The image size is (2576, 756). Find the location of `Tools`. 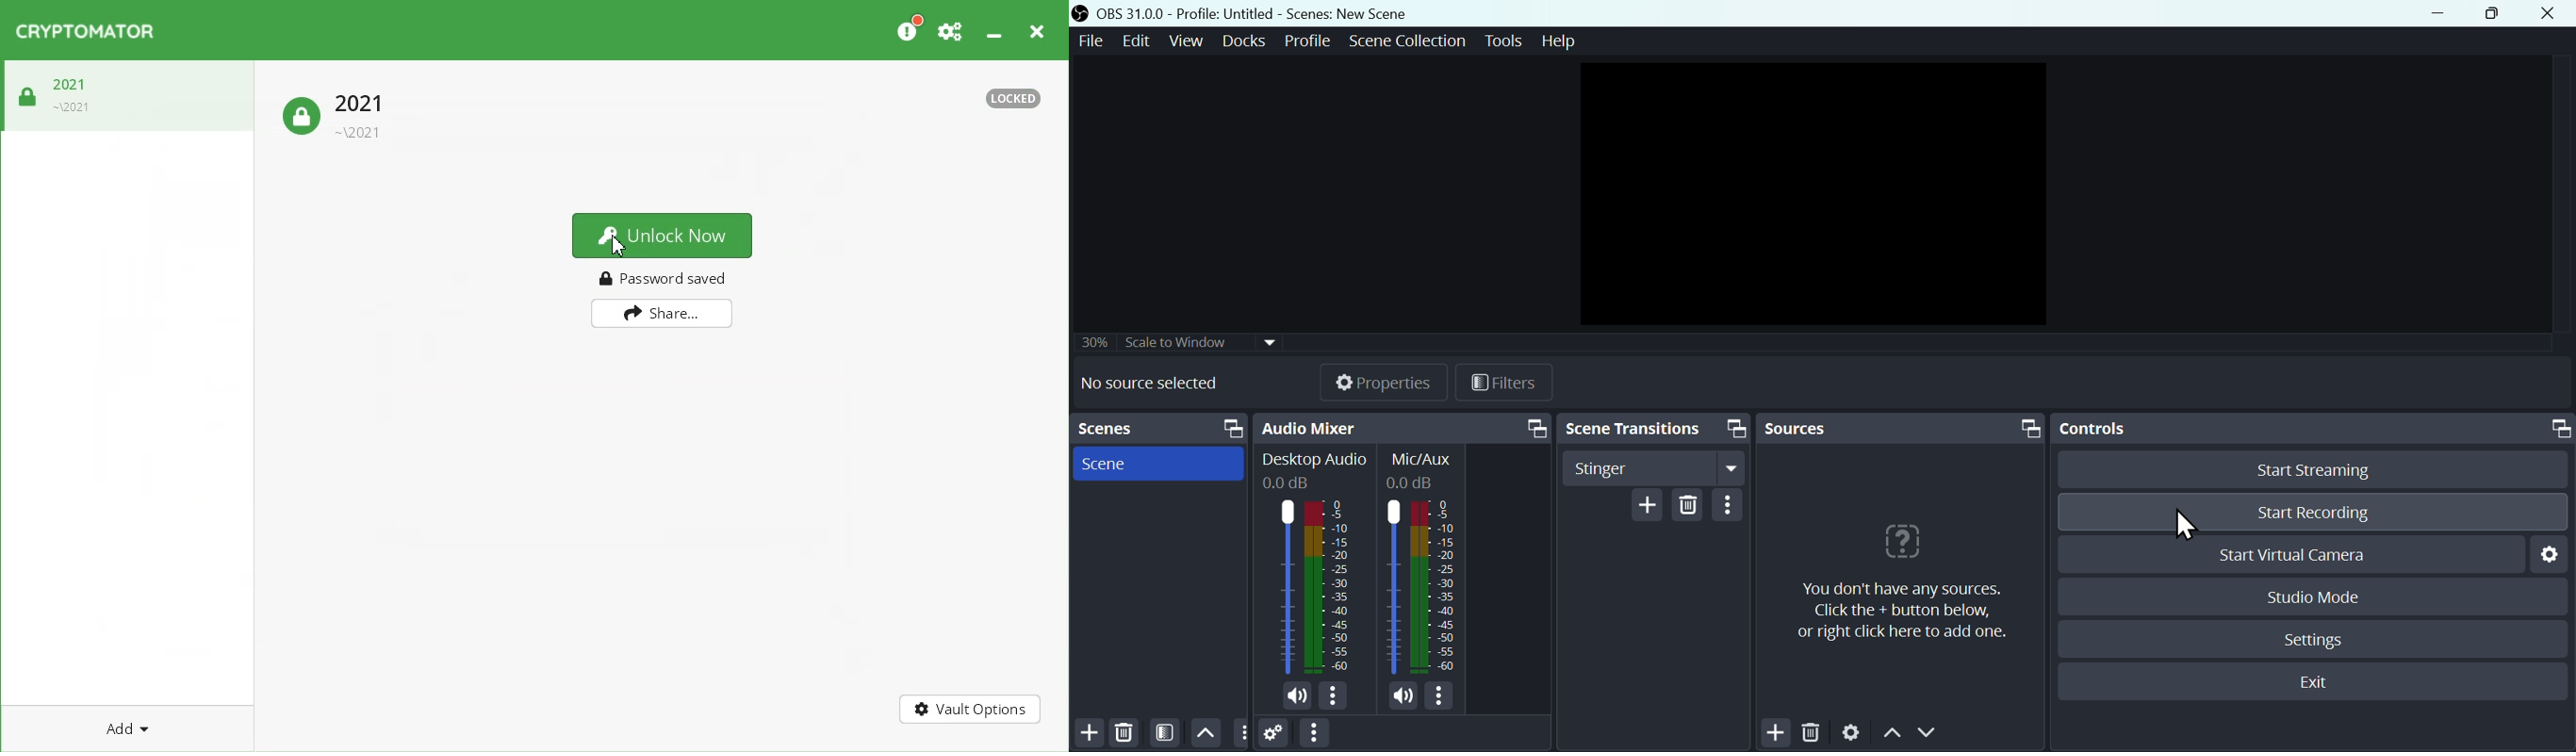

Tools is located at coordinates (1503, 42).